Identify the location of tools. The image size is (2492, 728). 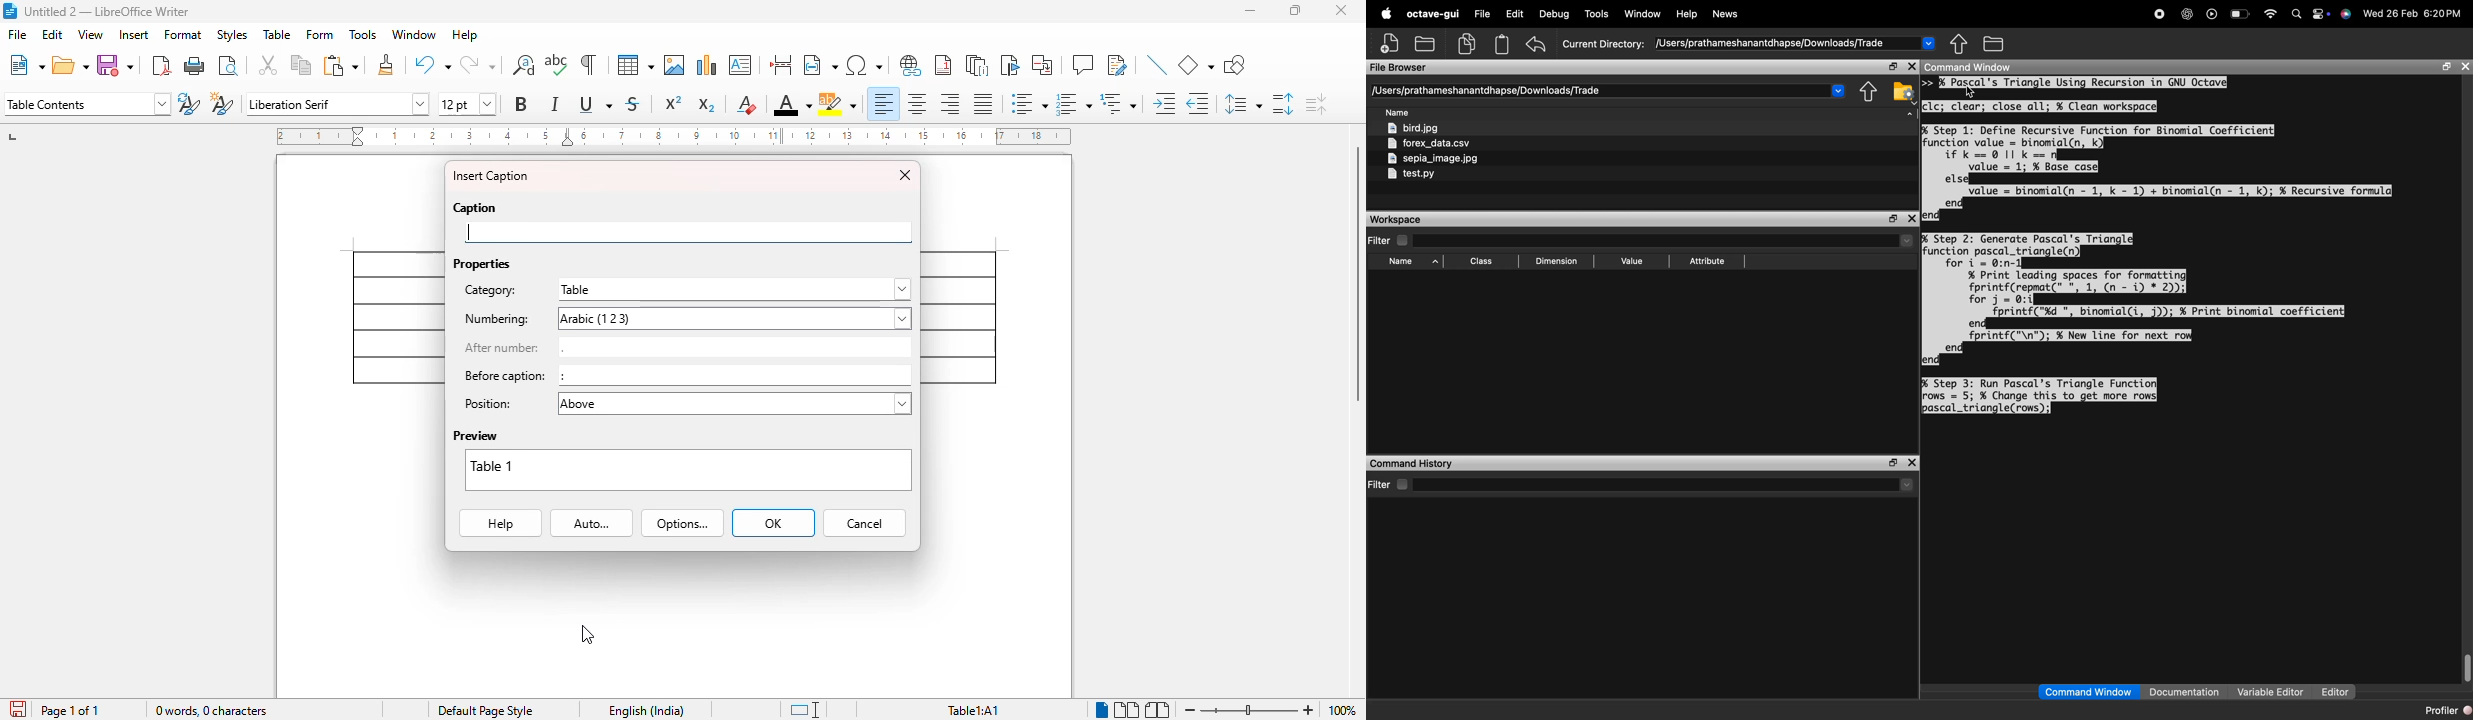
(363, 34).